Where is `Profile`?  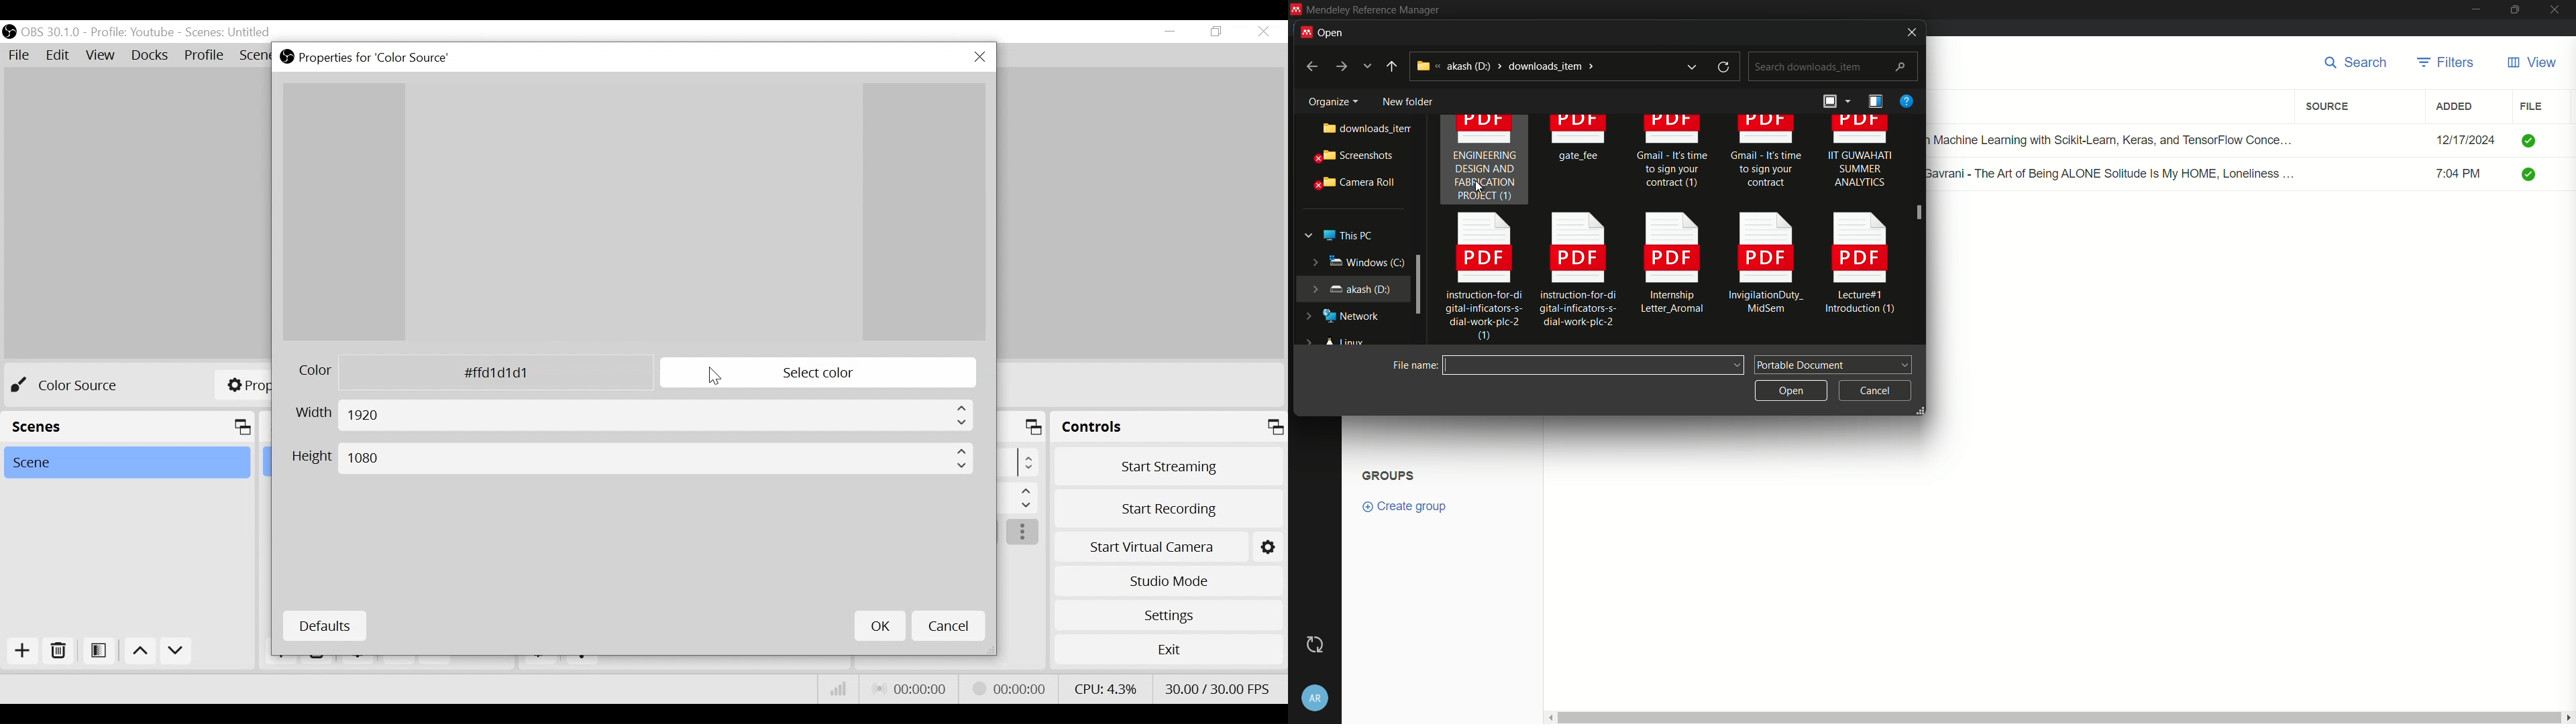
Profile is located at coordinates (205, 55).